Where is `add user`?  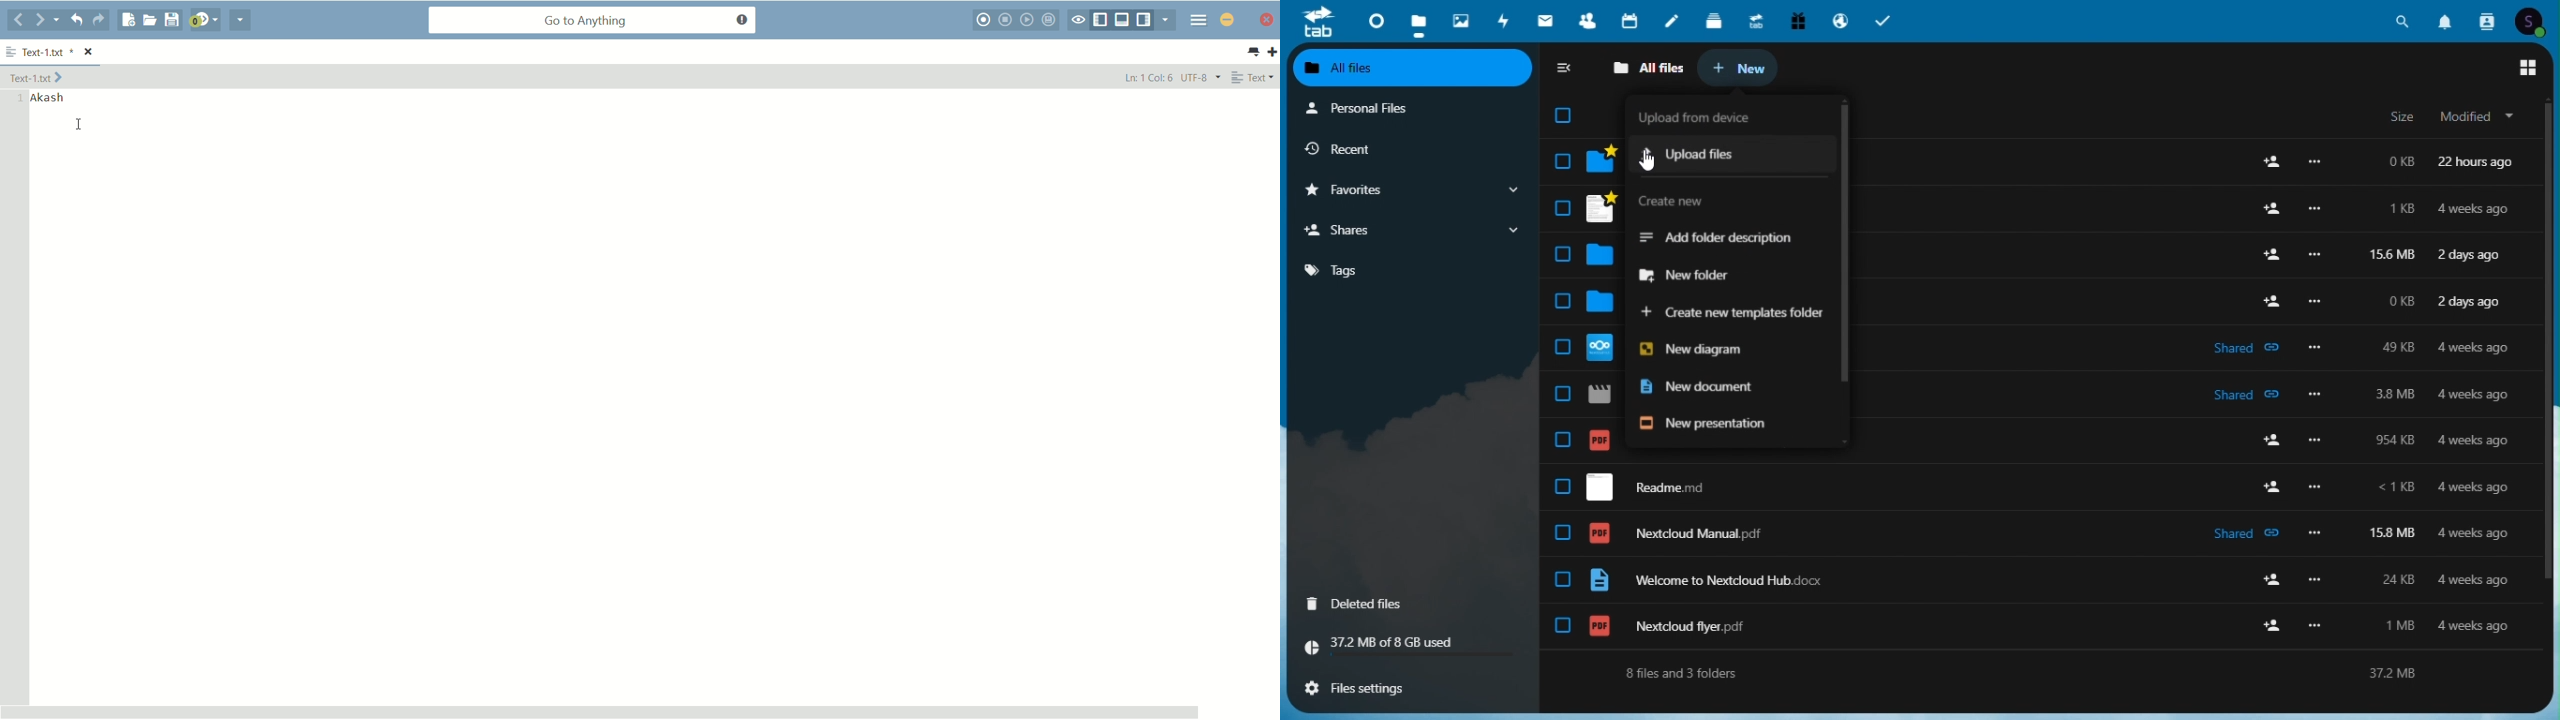
add user is located at coordinates (2273, 441).